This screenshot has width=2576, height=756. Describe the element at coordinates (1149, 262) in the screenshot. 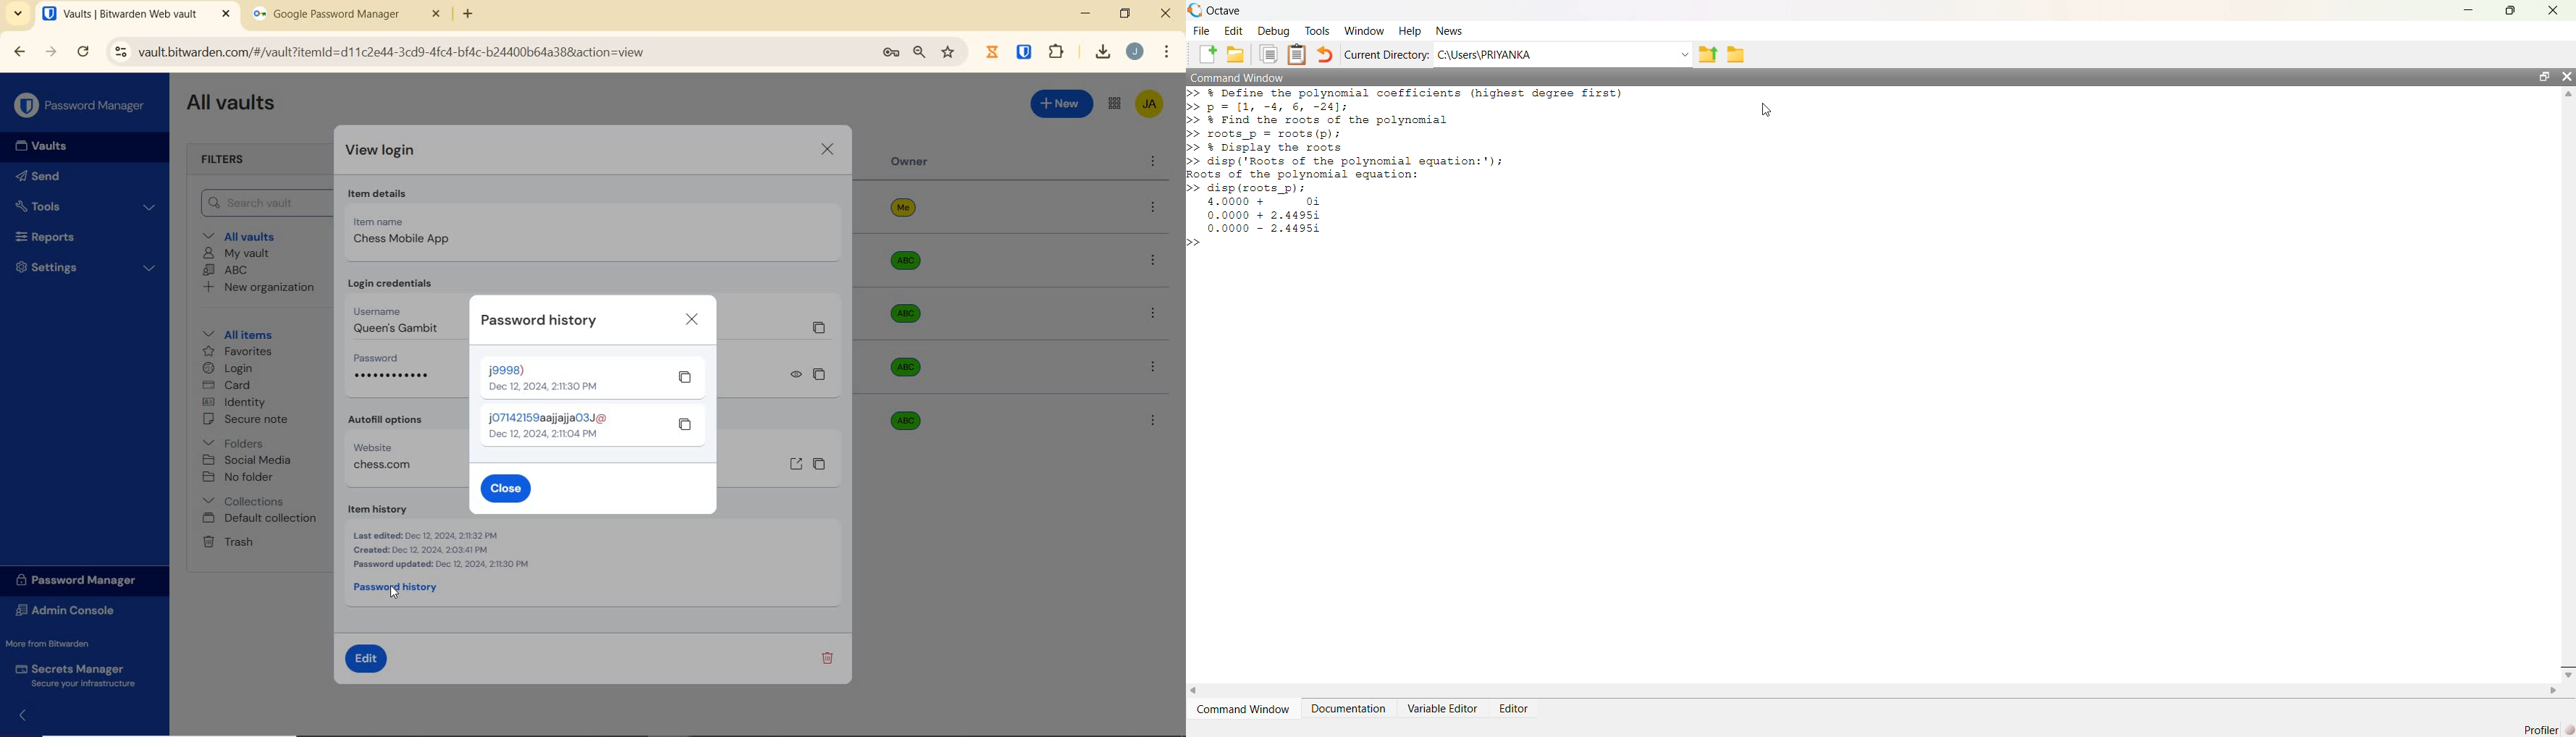

I see `more options` at that location.